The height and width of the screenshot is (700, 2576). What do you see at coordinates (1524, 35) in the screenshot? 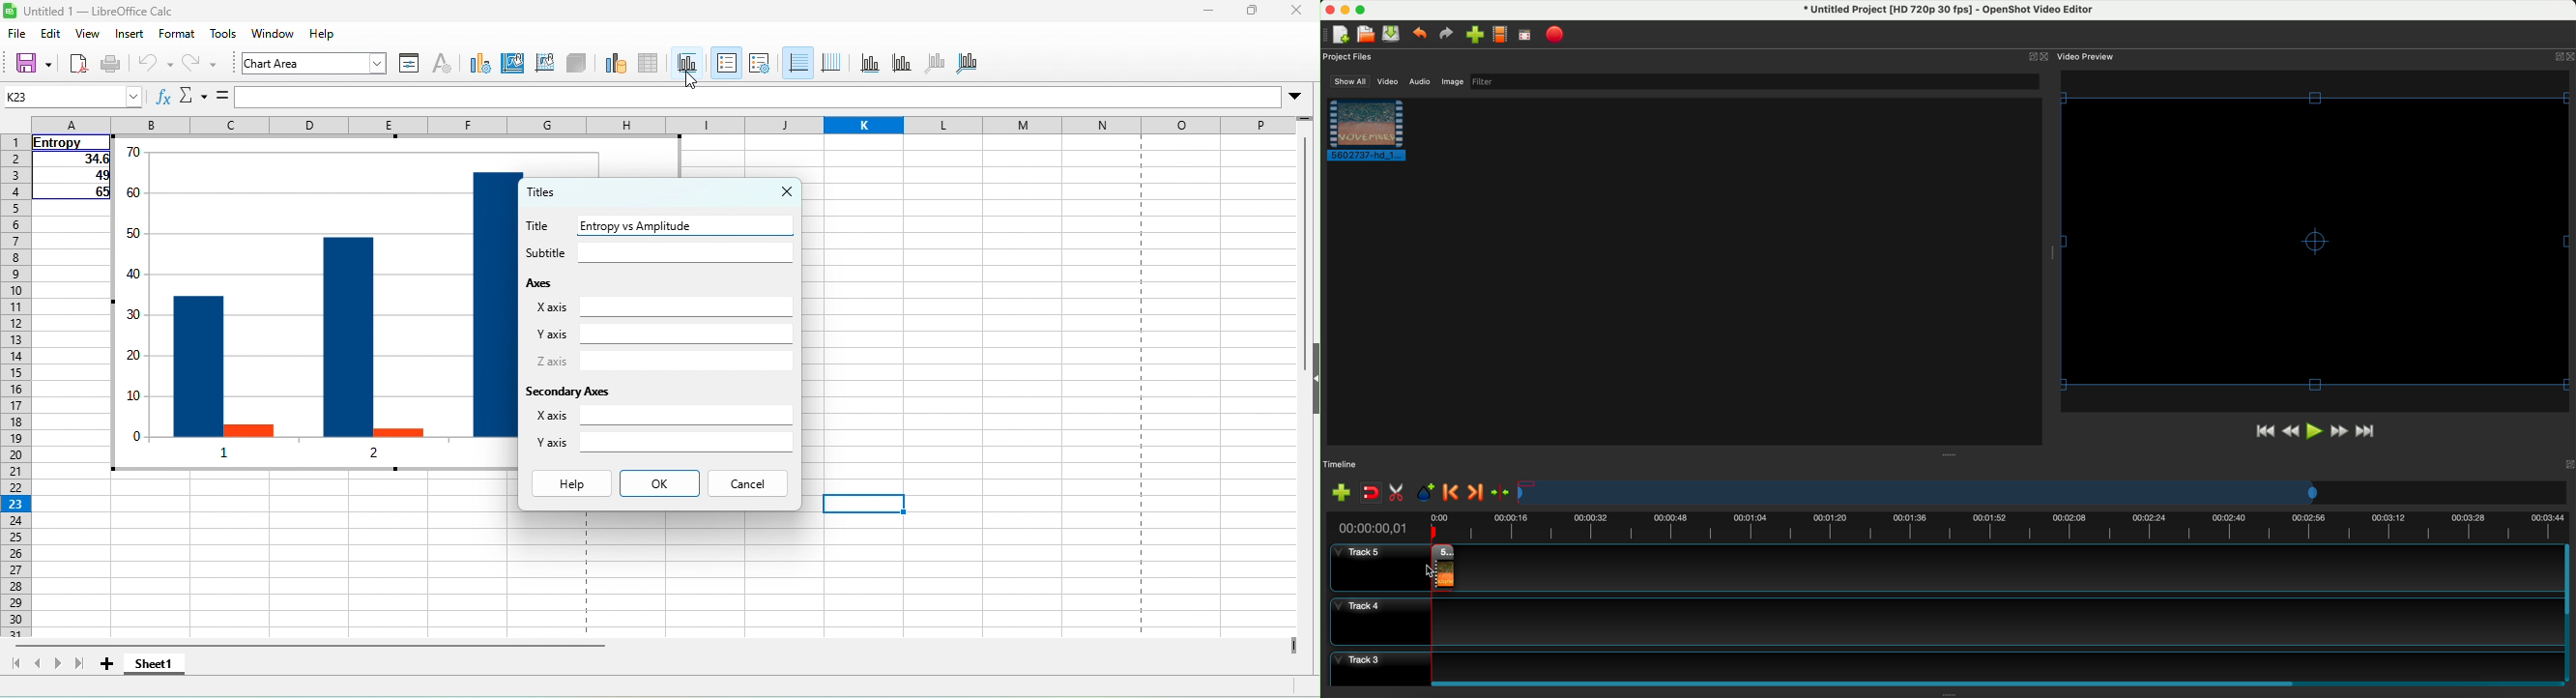
I see `fullscreen` at bounding box center [1524, 35].